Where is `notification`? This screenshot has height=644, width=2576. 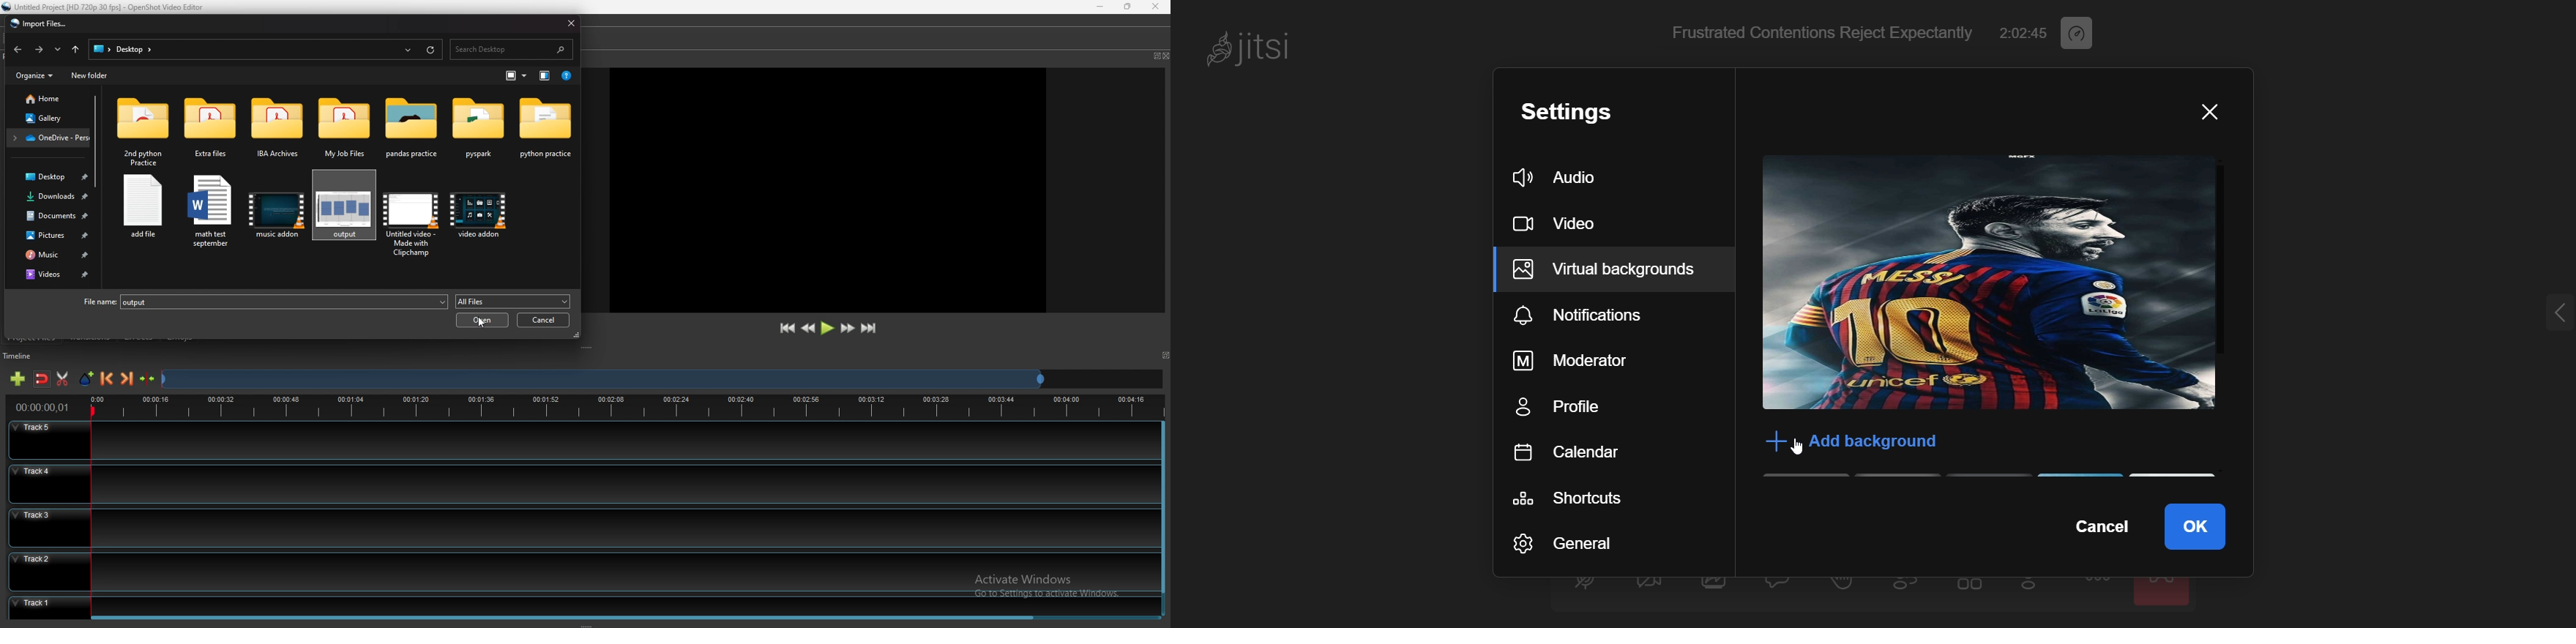 notification is located at coordinates (1613, 313).